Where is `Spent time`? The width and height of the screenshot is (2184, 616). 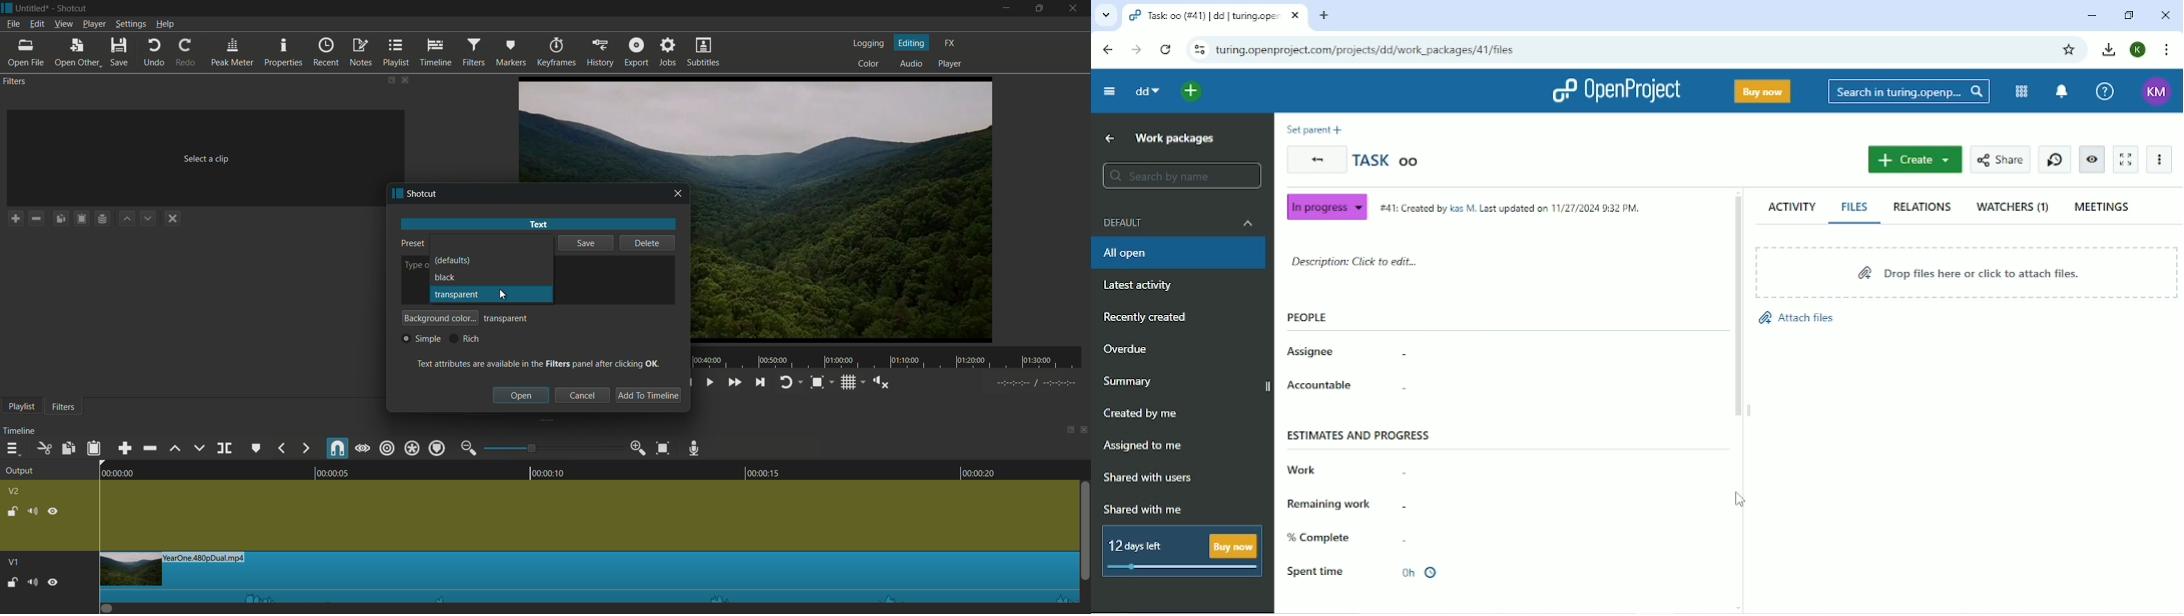
Spent time is located at coordinates (1365, 572).